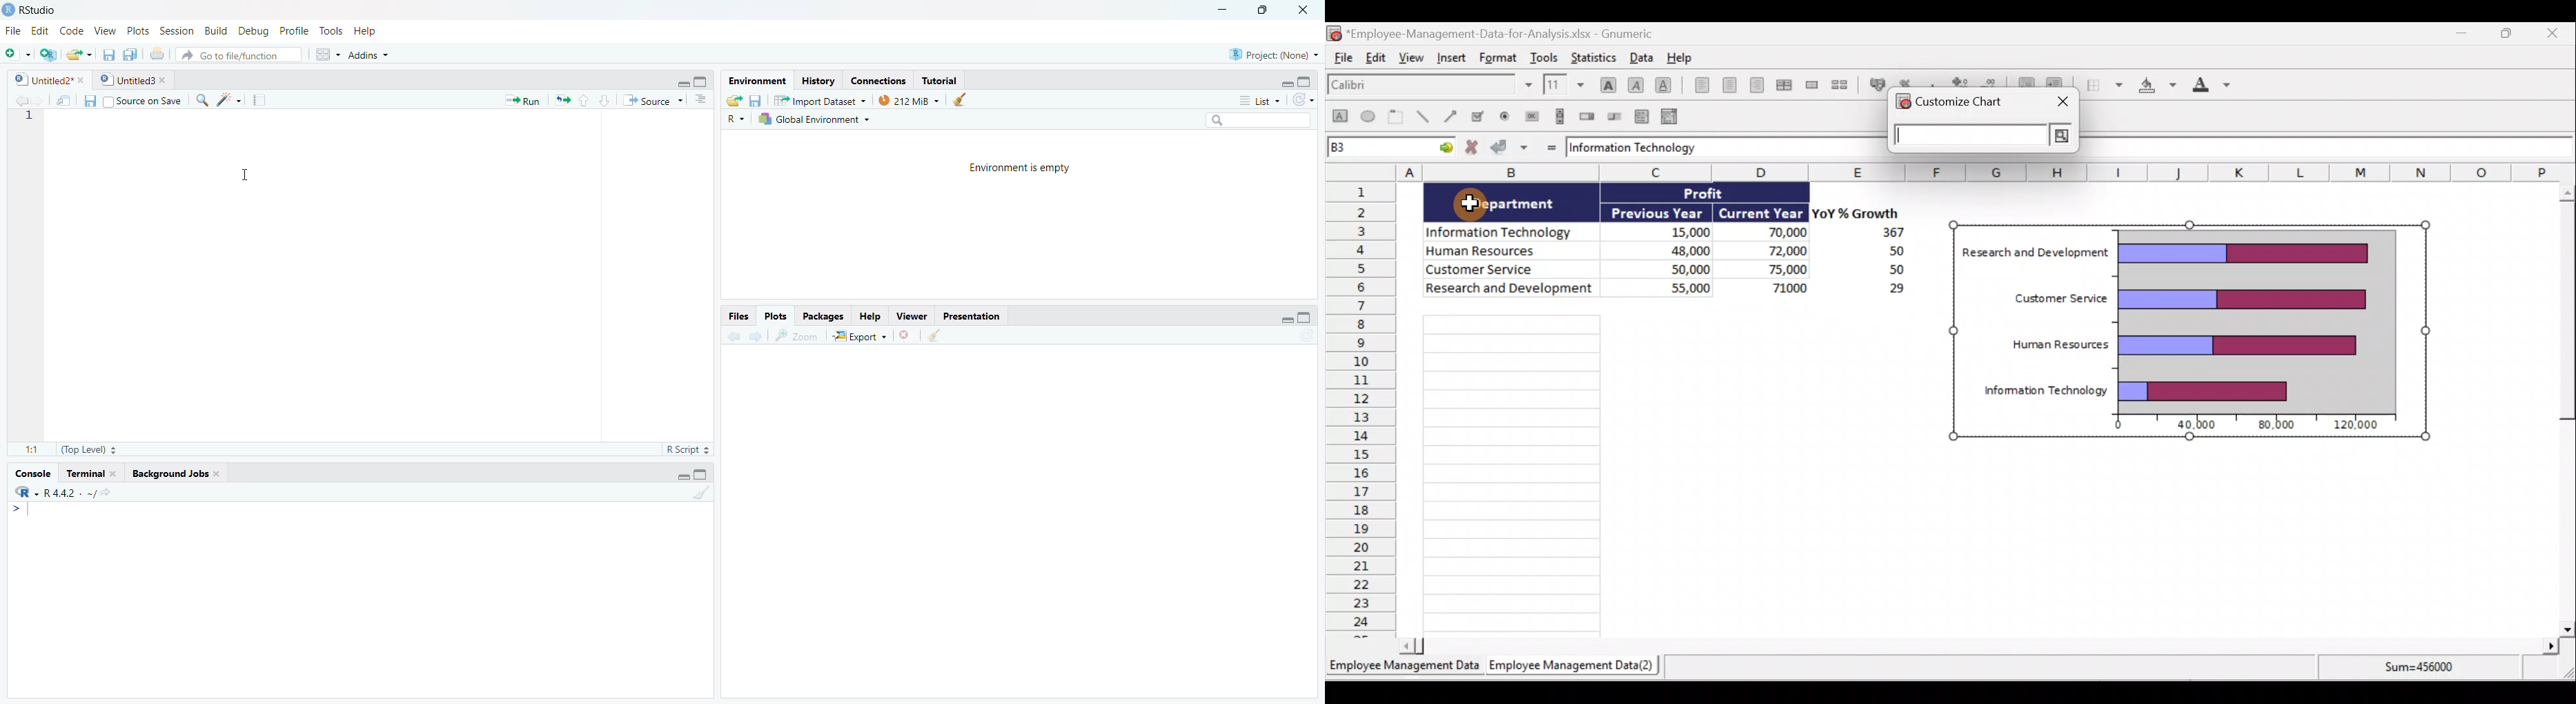 This screenshot has height=728, width=2576. What do you see at coordinates (1413, 63) in the screenshot?
I see `View` at bounding box center [1413, 63].